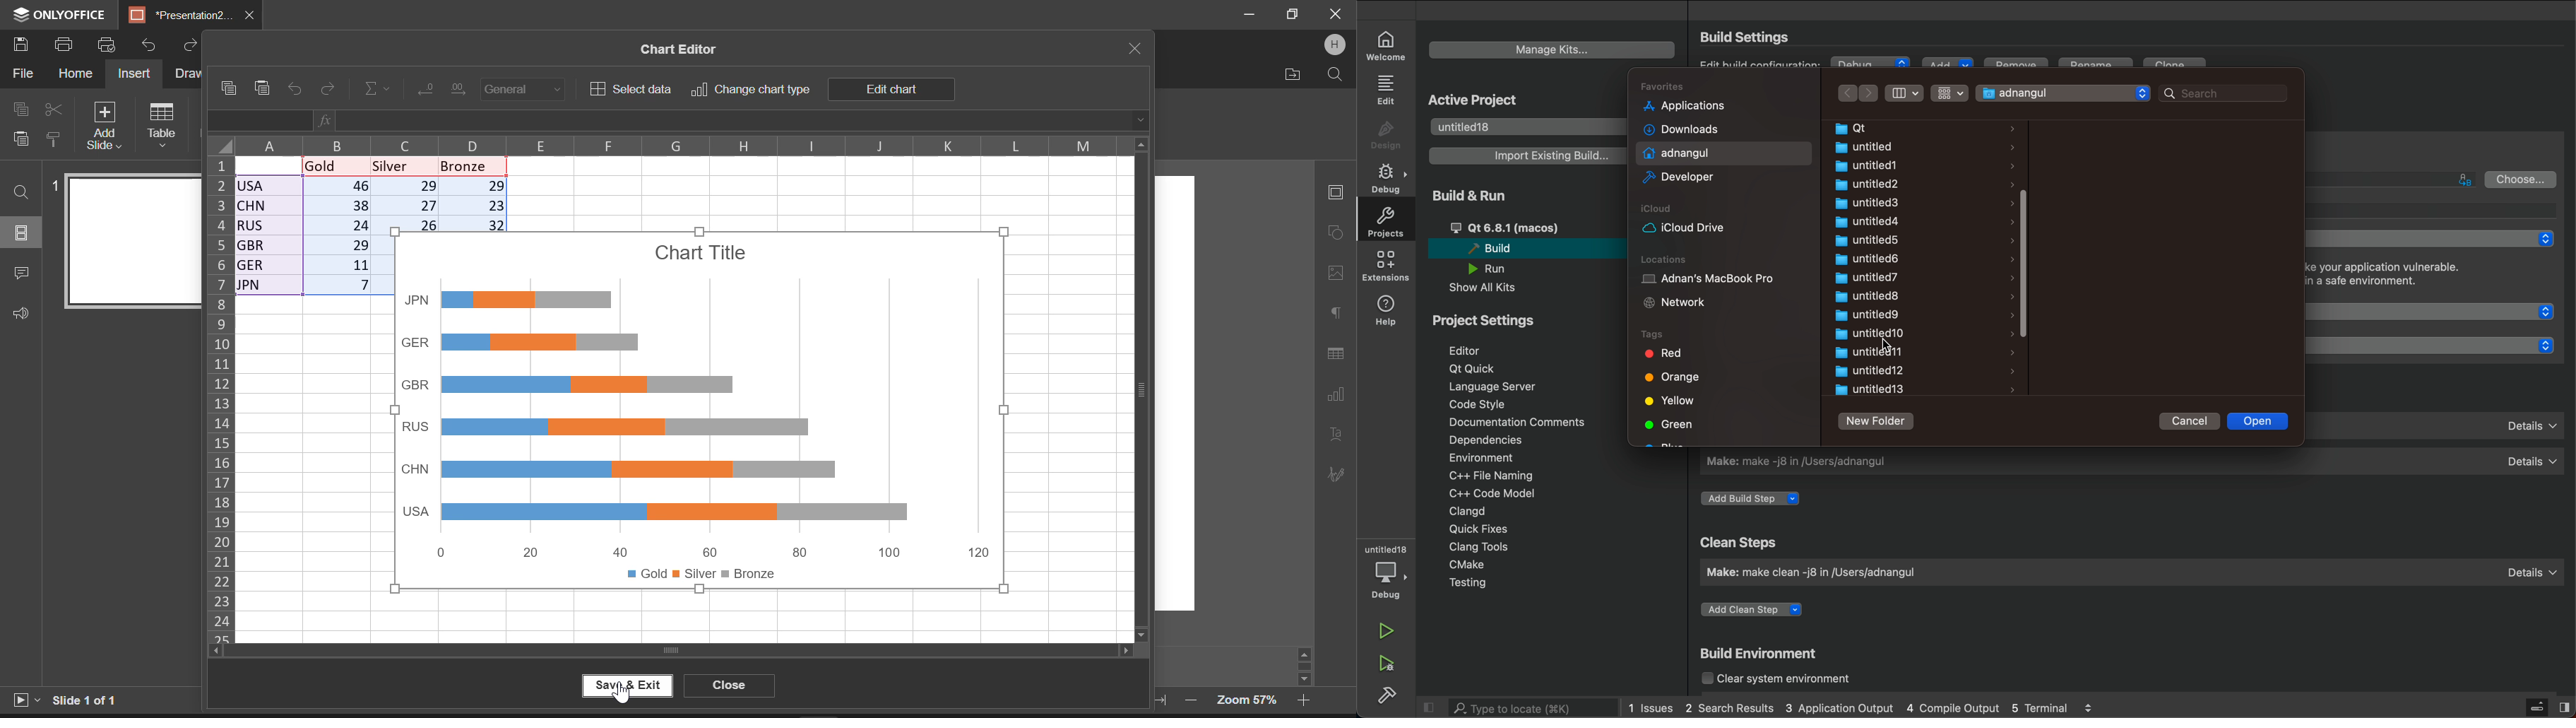  What do you see at coordinates (25, 698) in the screenshot?
I see `Start Slideshow` at bounding box center [25, 698].